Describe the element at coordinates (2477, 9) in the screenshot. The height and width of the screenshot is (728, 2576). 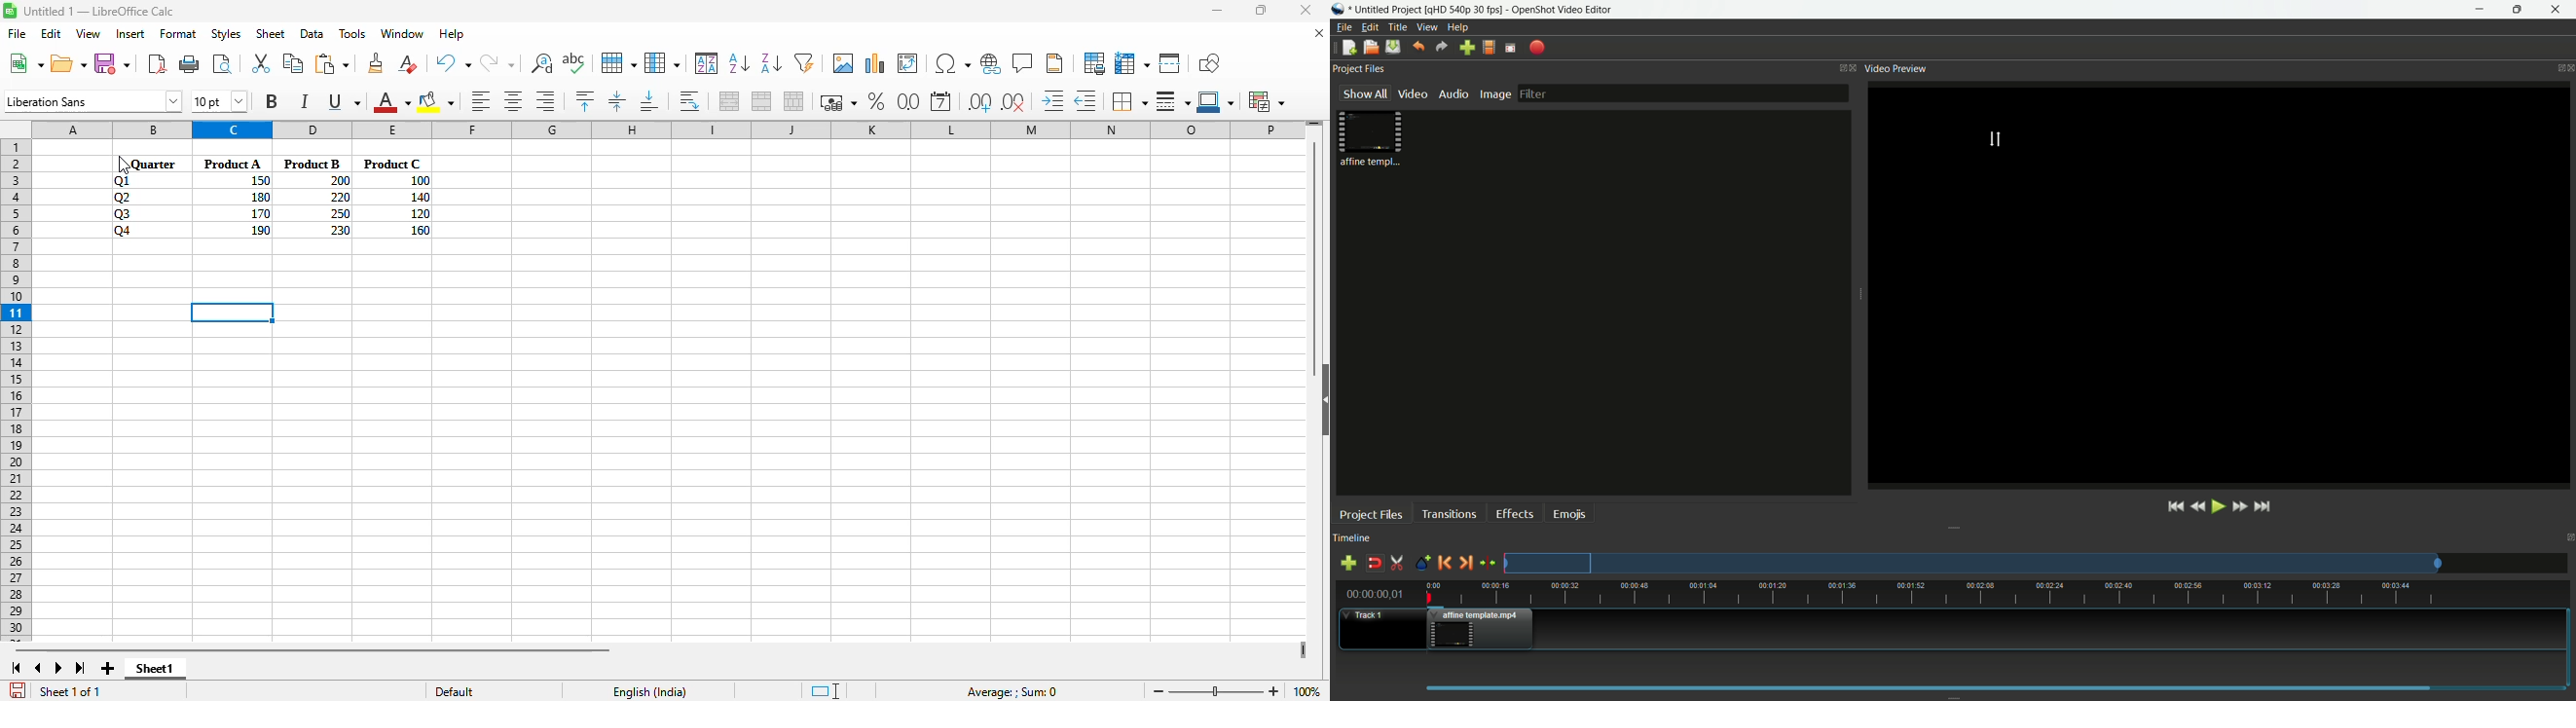
I see `minimize` at that location.